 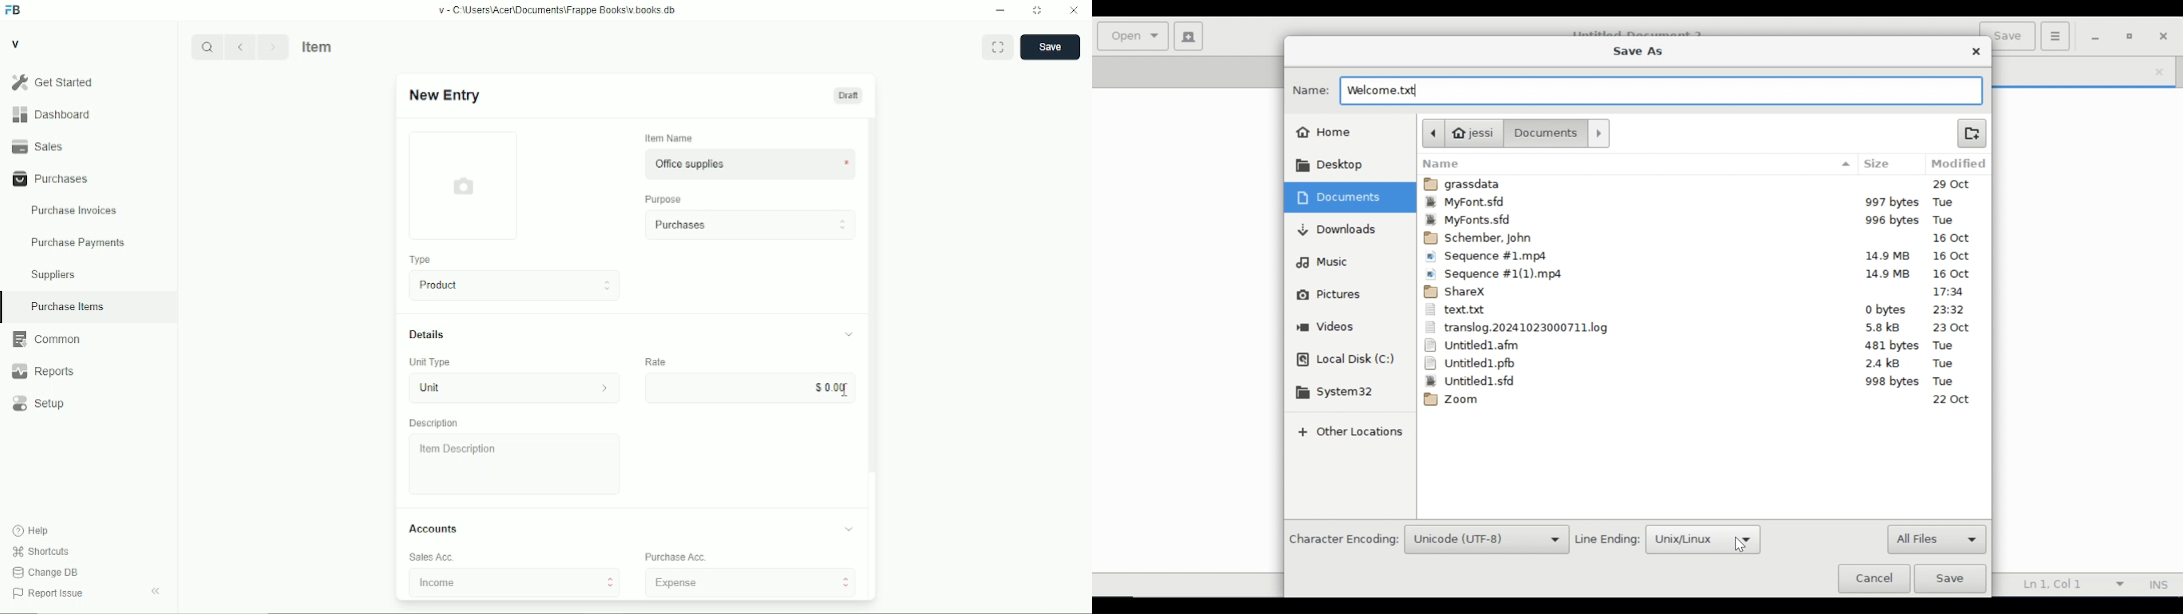 I want to click on v, so click(x=17, y=43).